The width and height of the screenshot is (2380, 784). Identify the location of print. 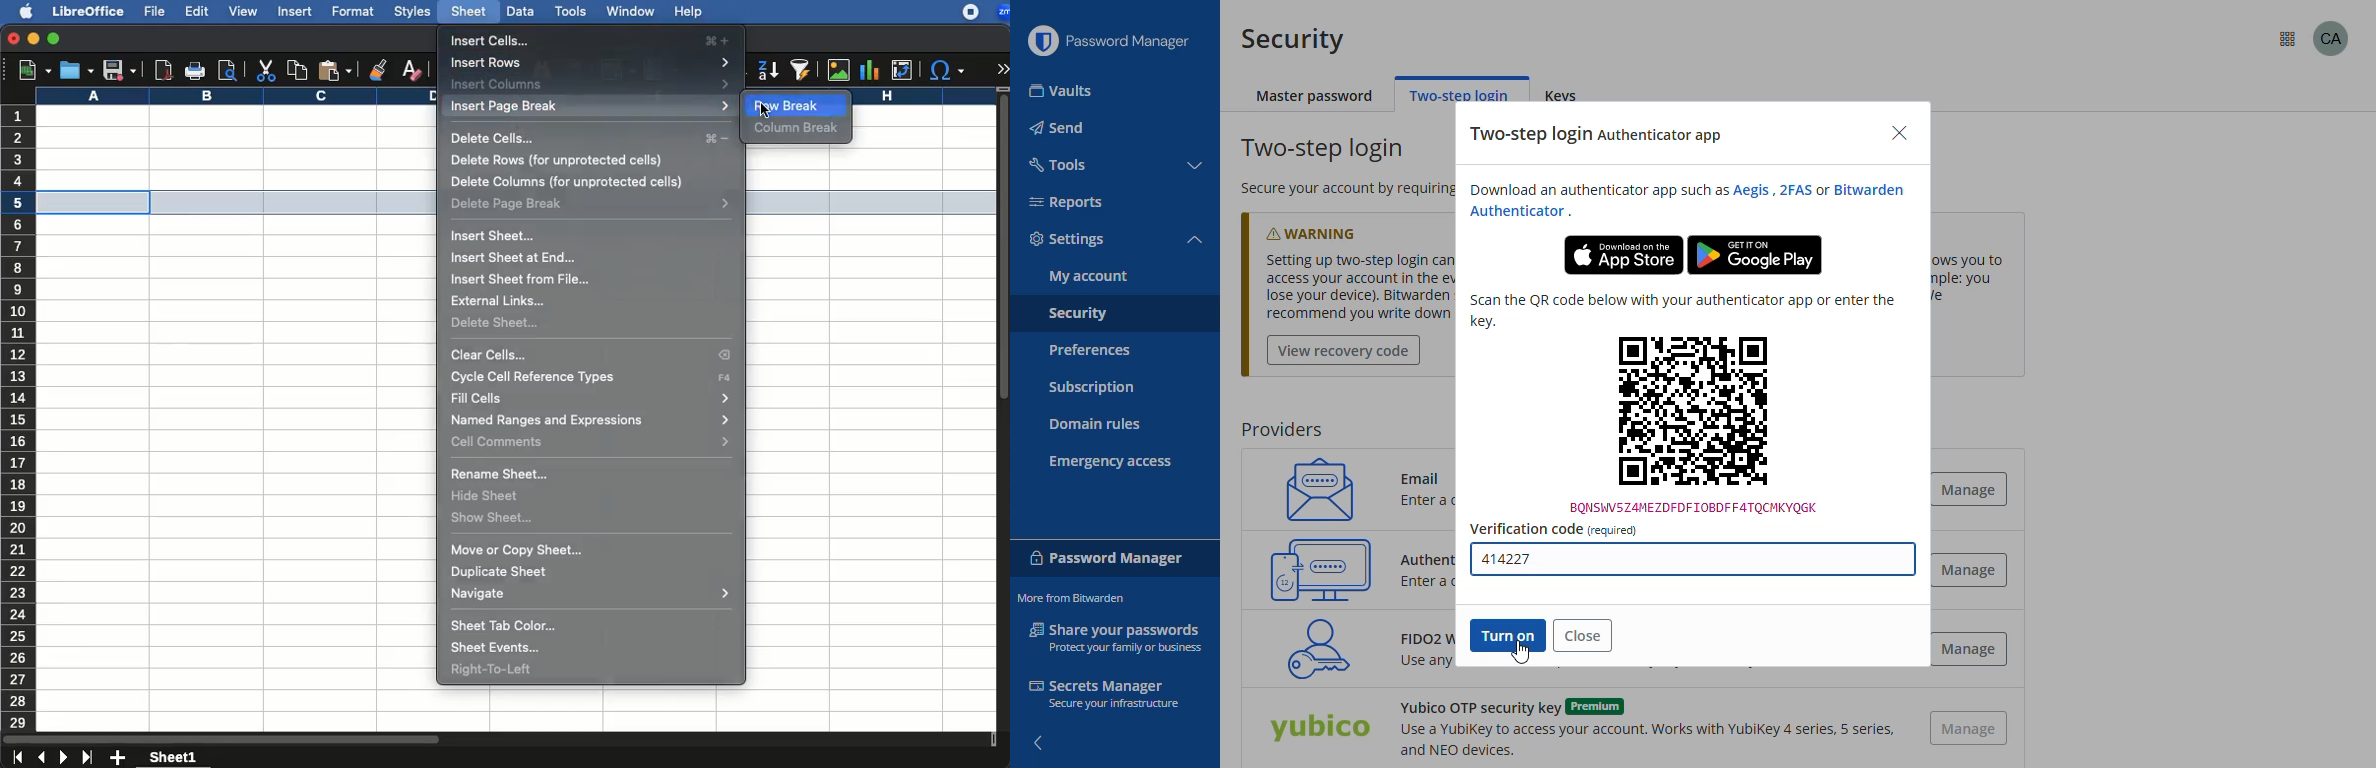
(196, 72).